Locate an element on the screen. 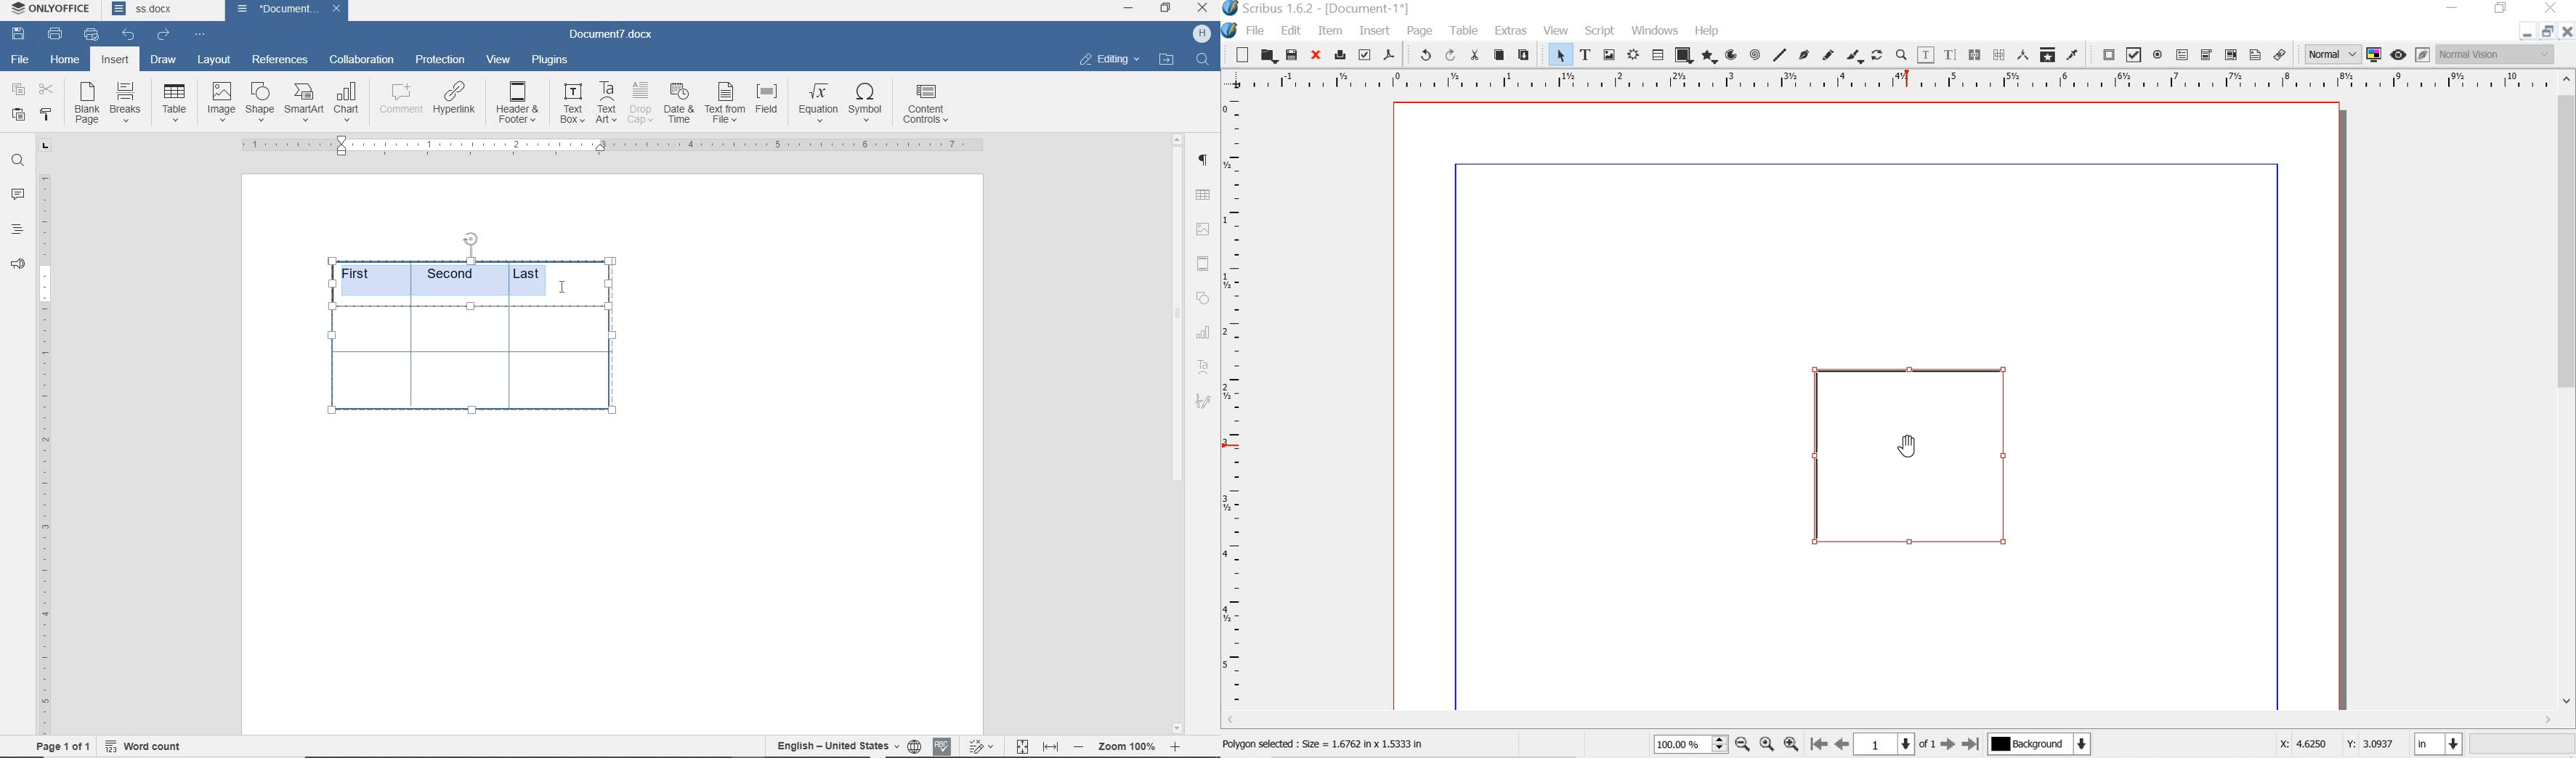 The width and height of the screenshot is (2576, 784). layout is located at coordinates (216, 60).